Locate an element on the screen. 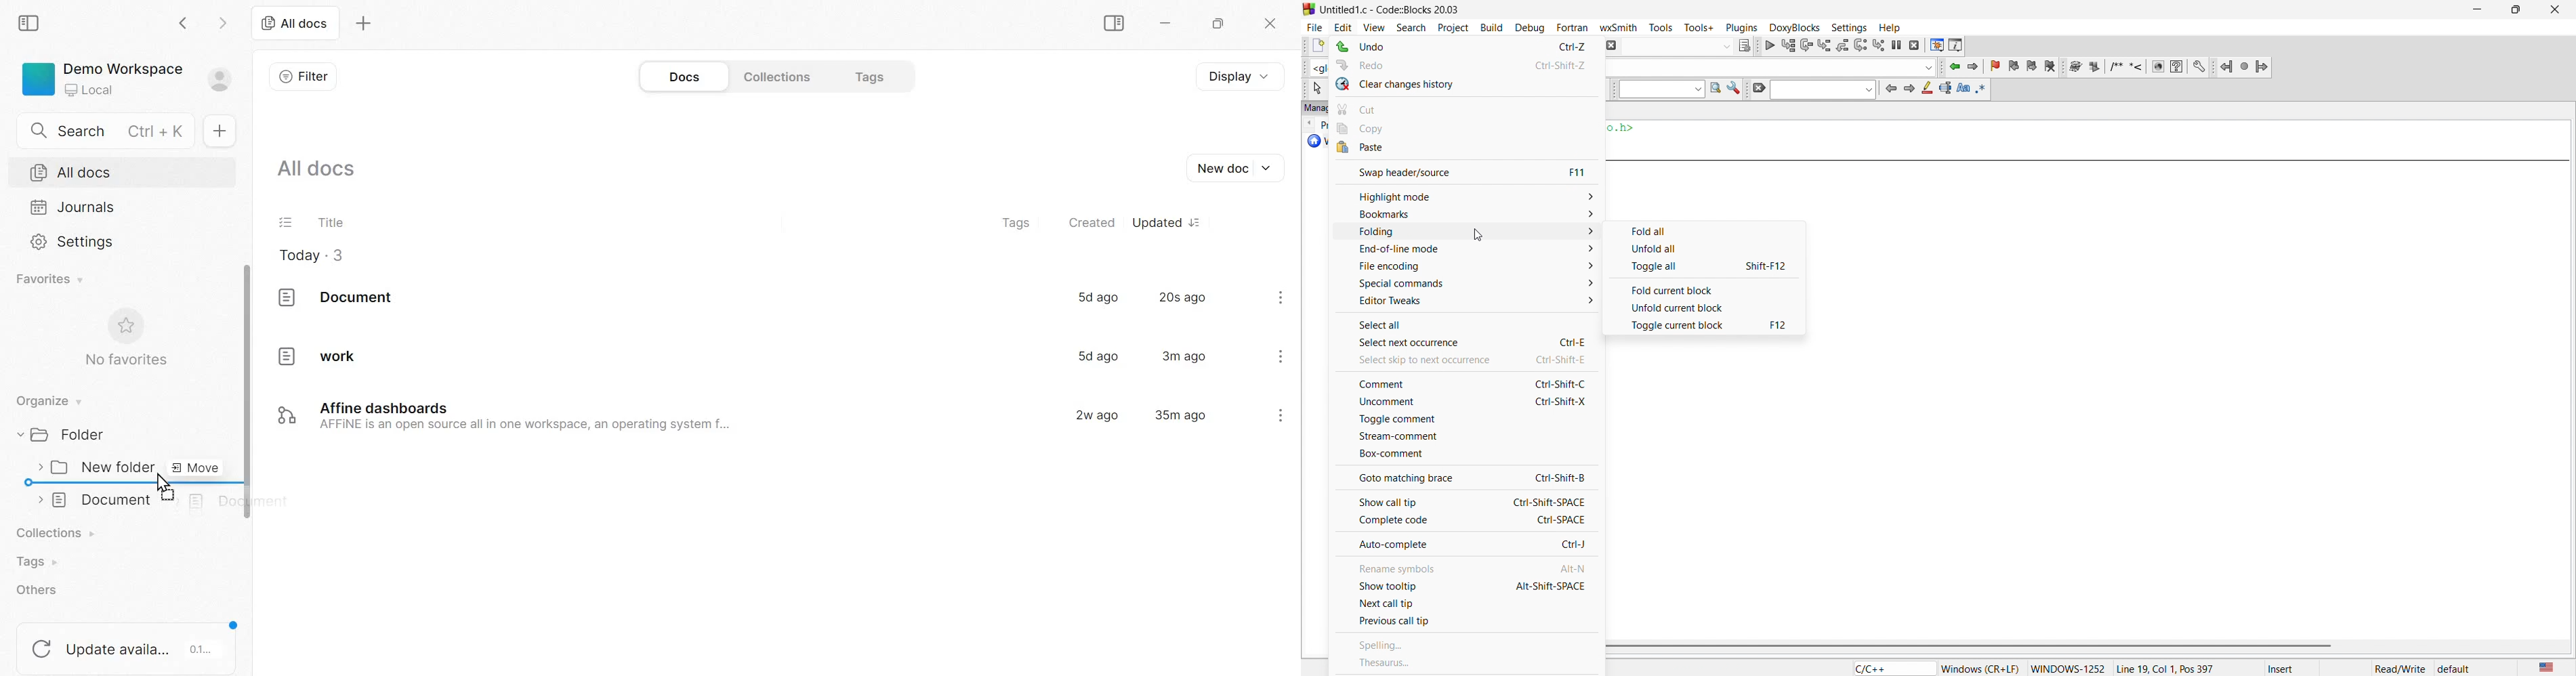  match text is located at coordinates (1962, 88).